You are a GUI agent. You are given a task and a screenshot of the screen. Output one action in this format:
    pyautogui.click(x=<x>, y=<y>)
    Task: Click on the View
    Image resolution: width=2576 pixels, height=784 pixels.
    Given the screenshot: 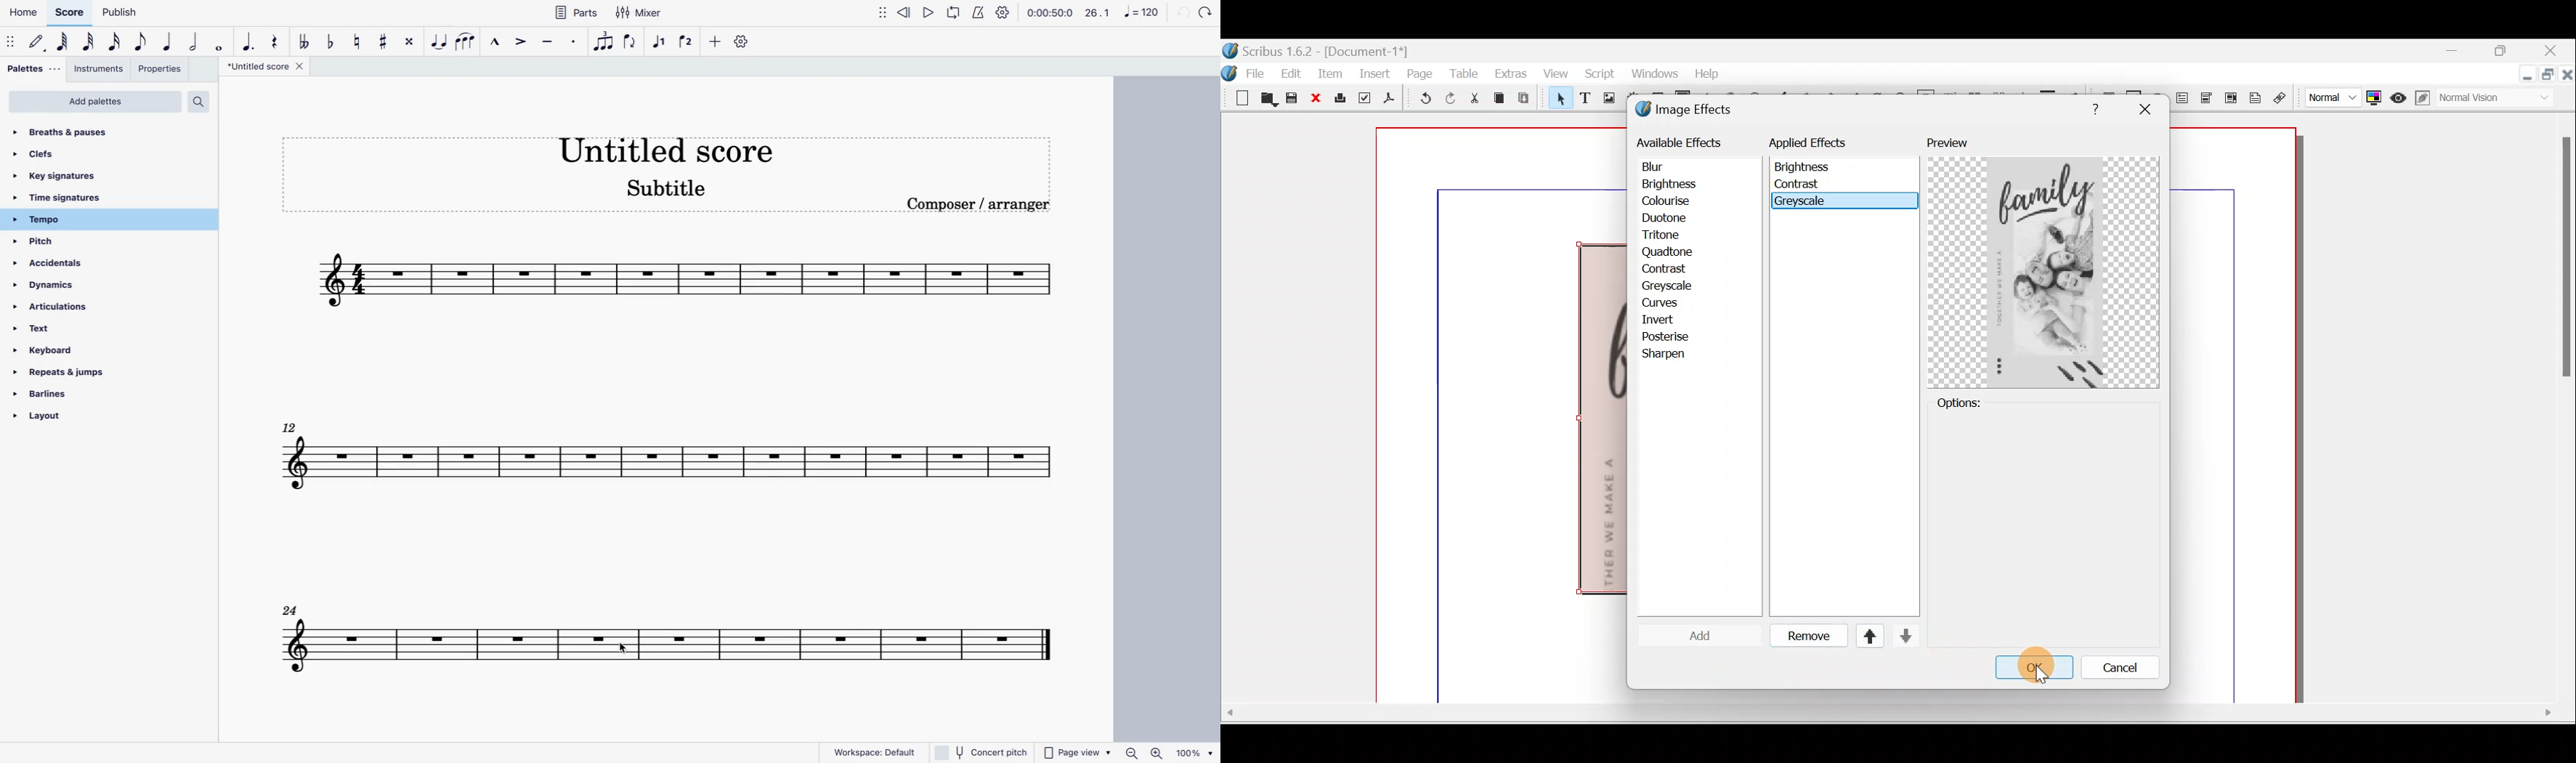 What is the action you would take?
    pyautogui.click(x=1559, y=76)
    